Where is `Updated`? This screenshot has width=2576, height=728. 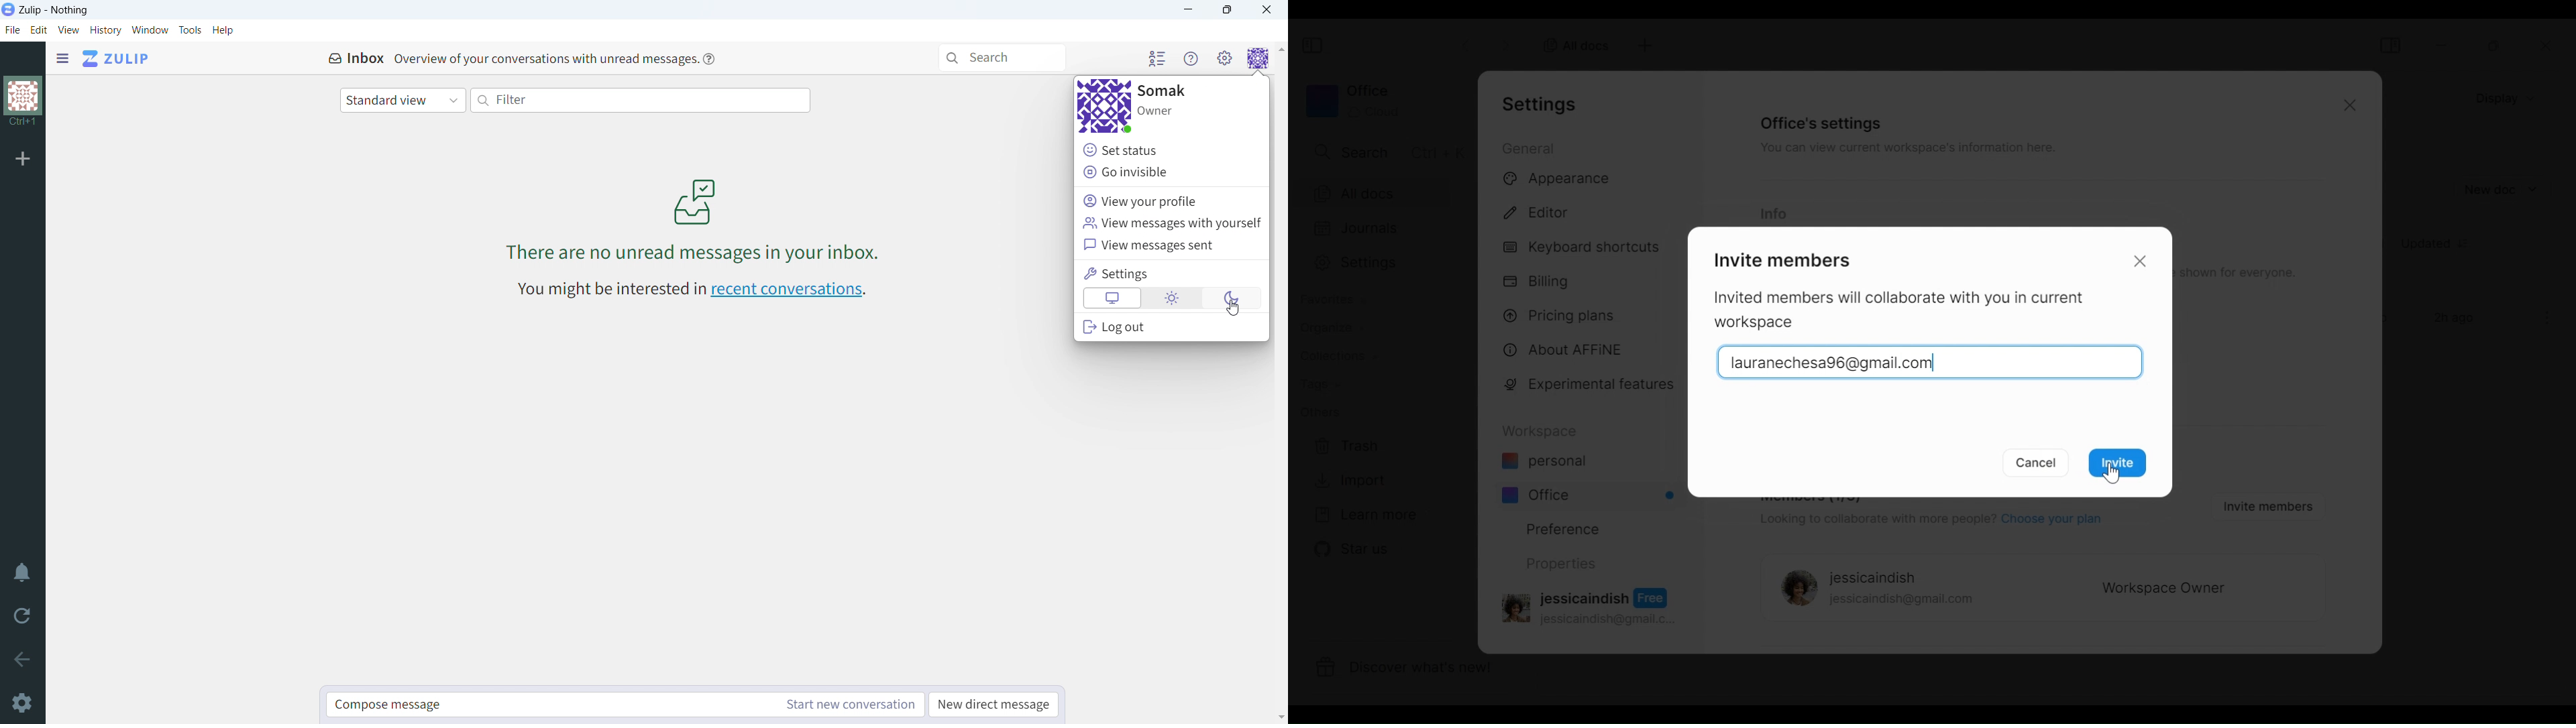
Updated is located at coordinates (2440, 245).